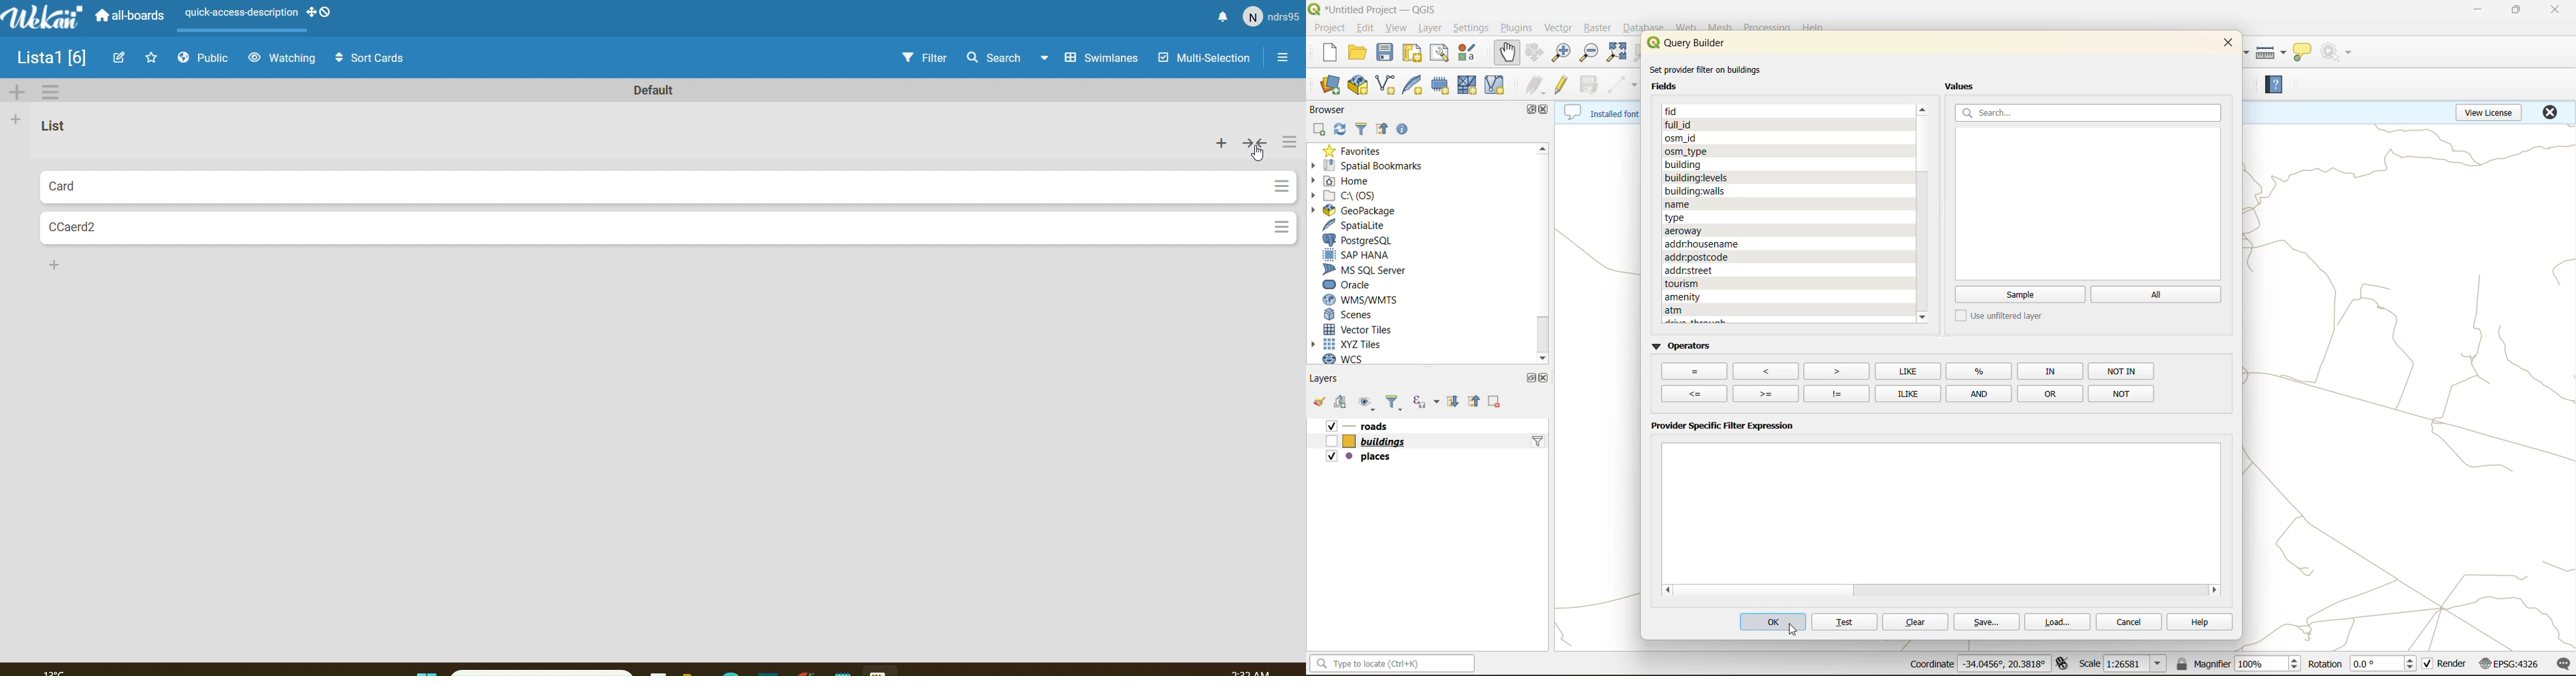 This screenshot has height=700, width=2576. I want to click on postgresql, so click(1362, 240).